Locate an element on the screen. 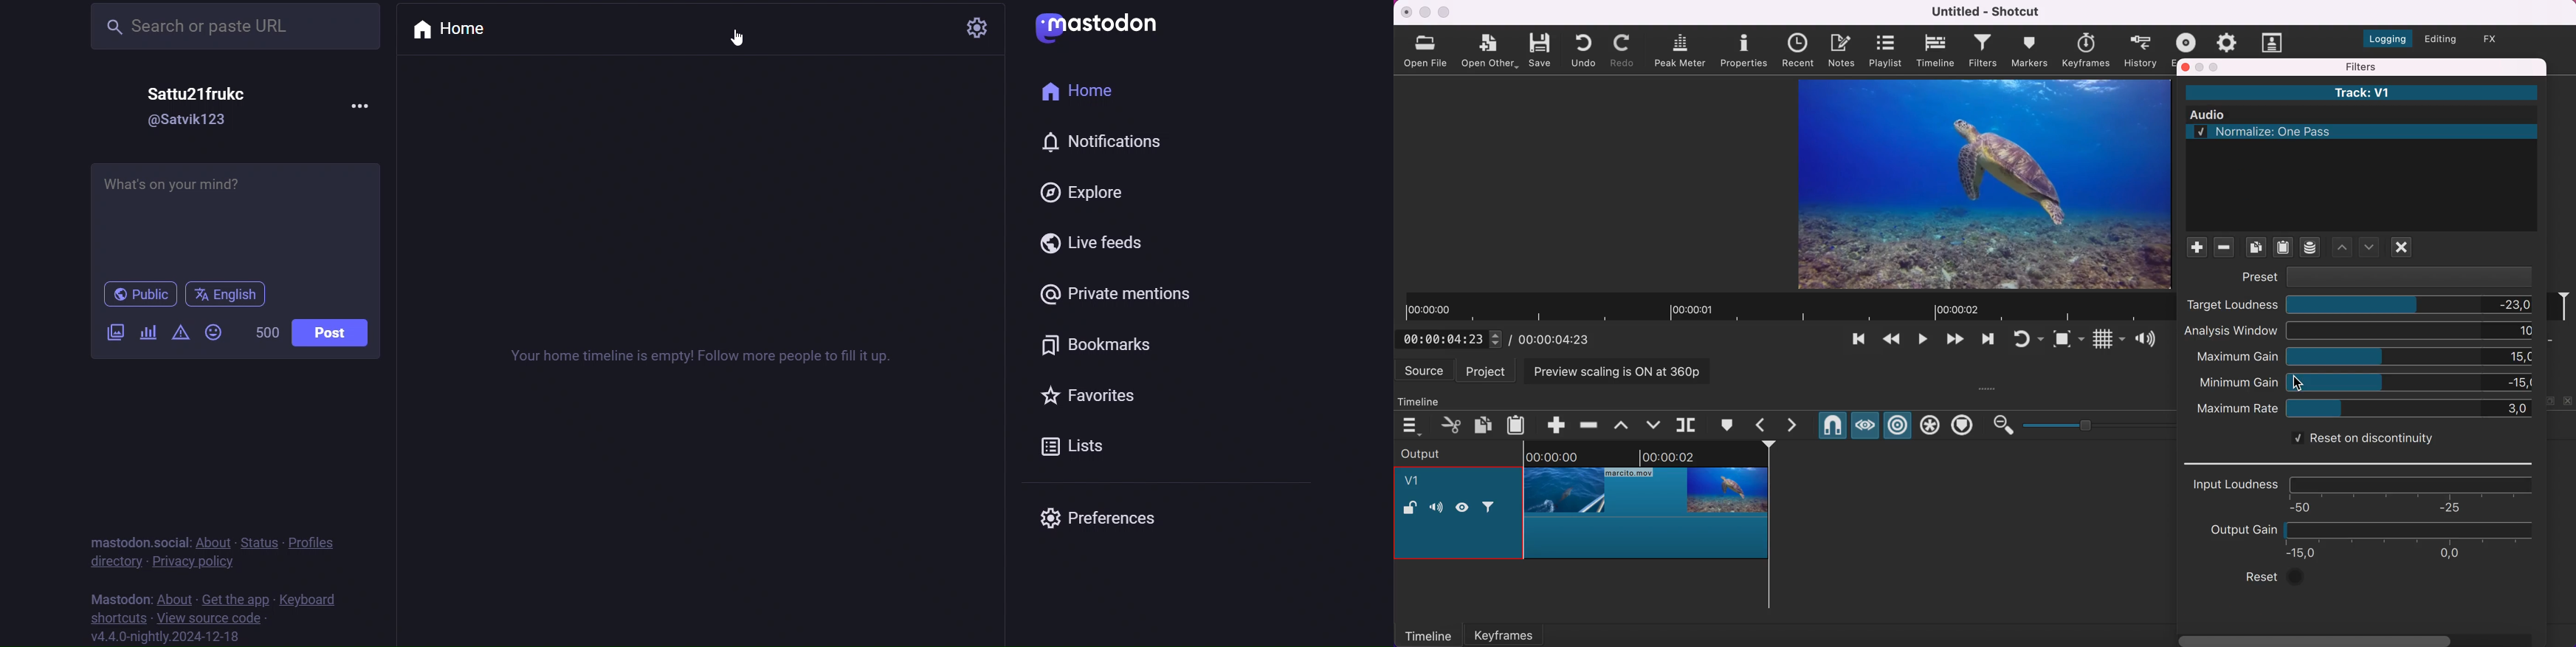 The image size is (2576, 672). poll is located at coordinates (146, 331).